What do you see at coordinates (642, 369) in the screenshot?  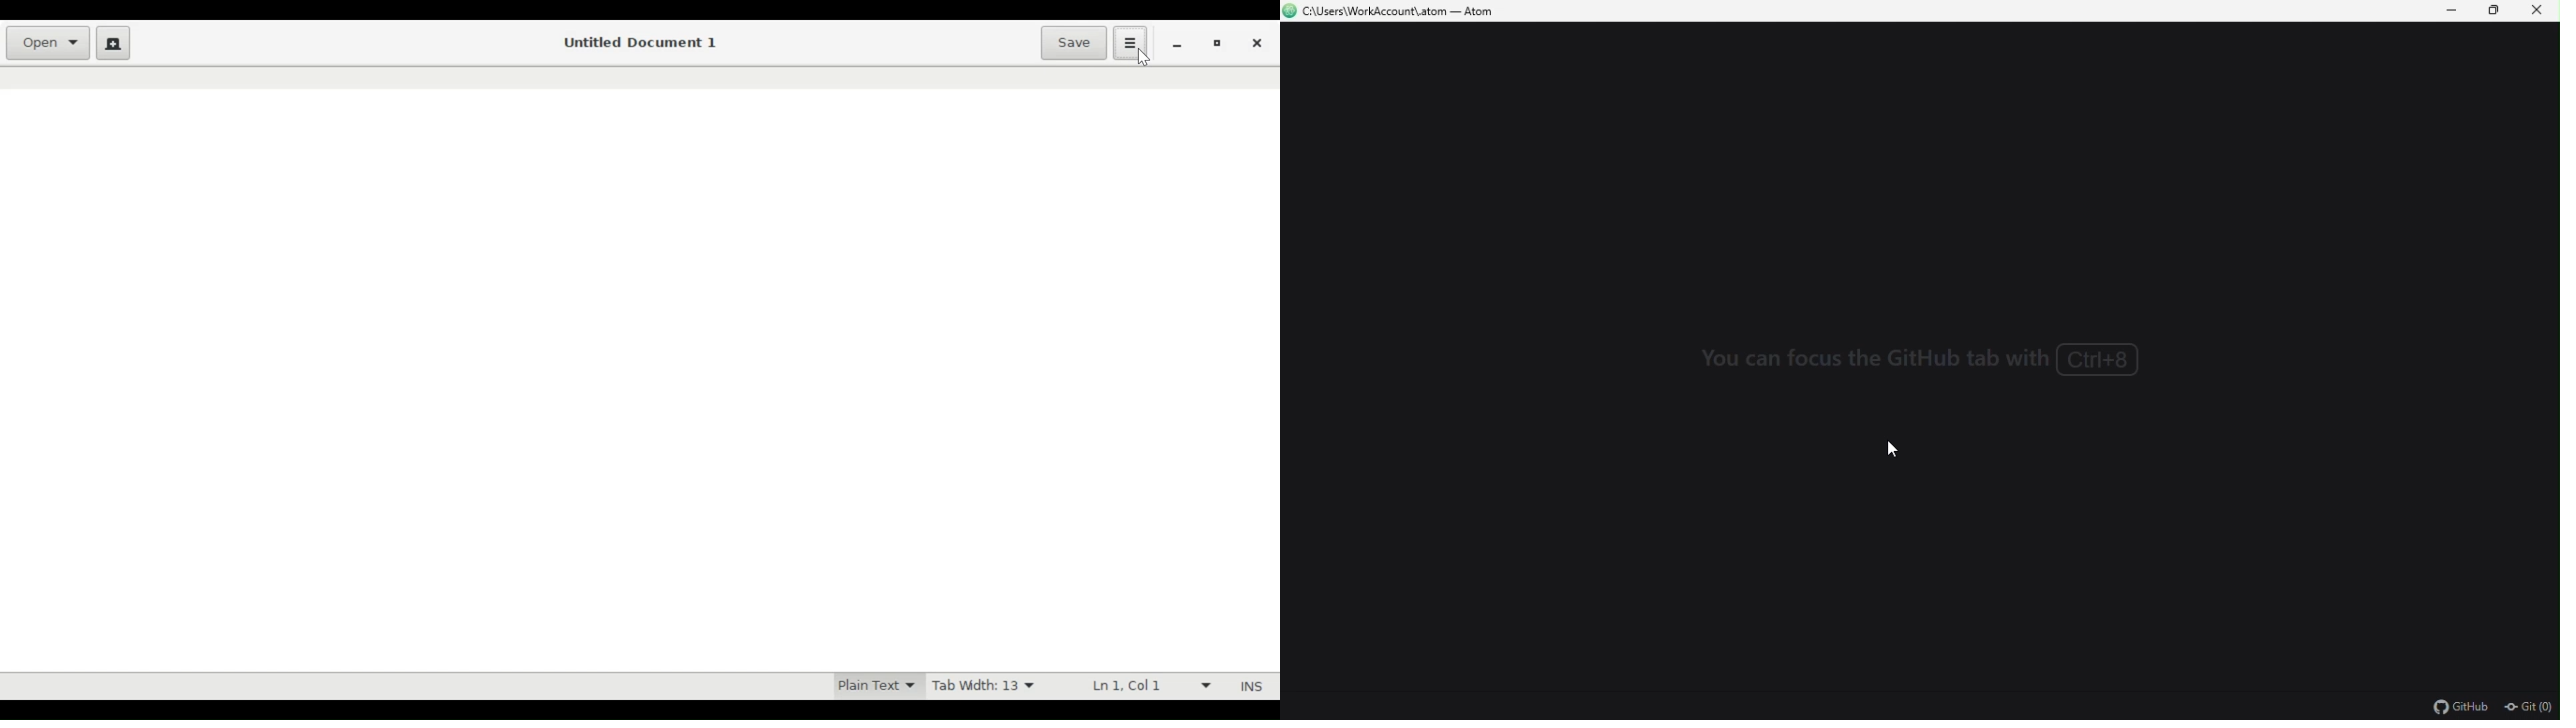 I see `Text Entry Pane` at bounding box center [642, 369].